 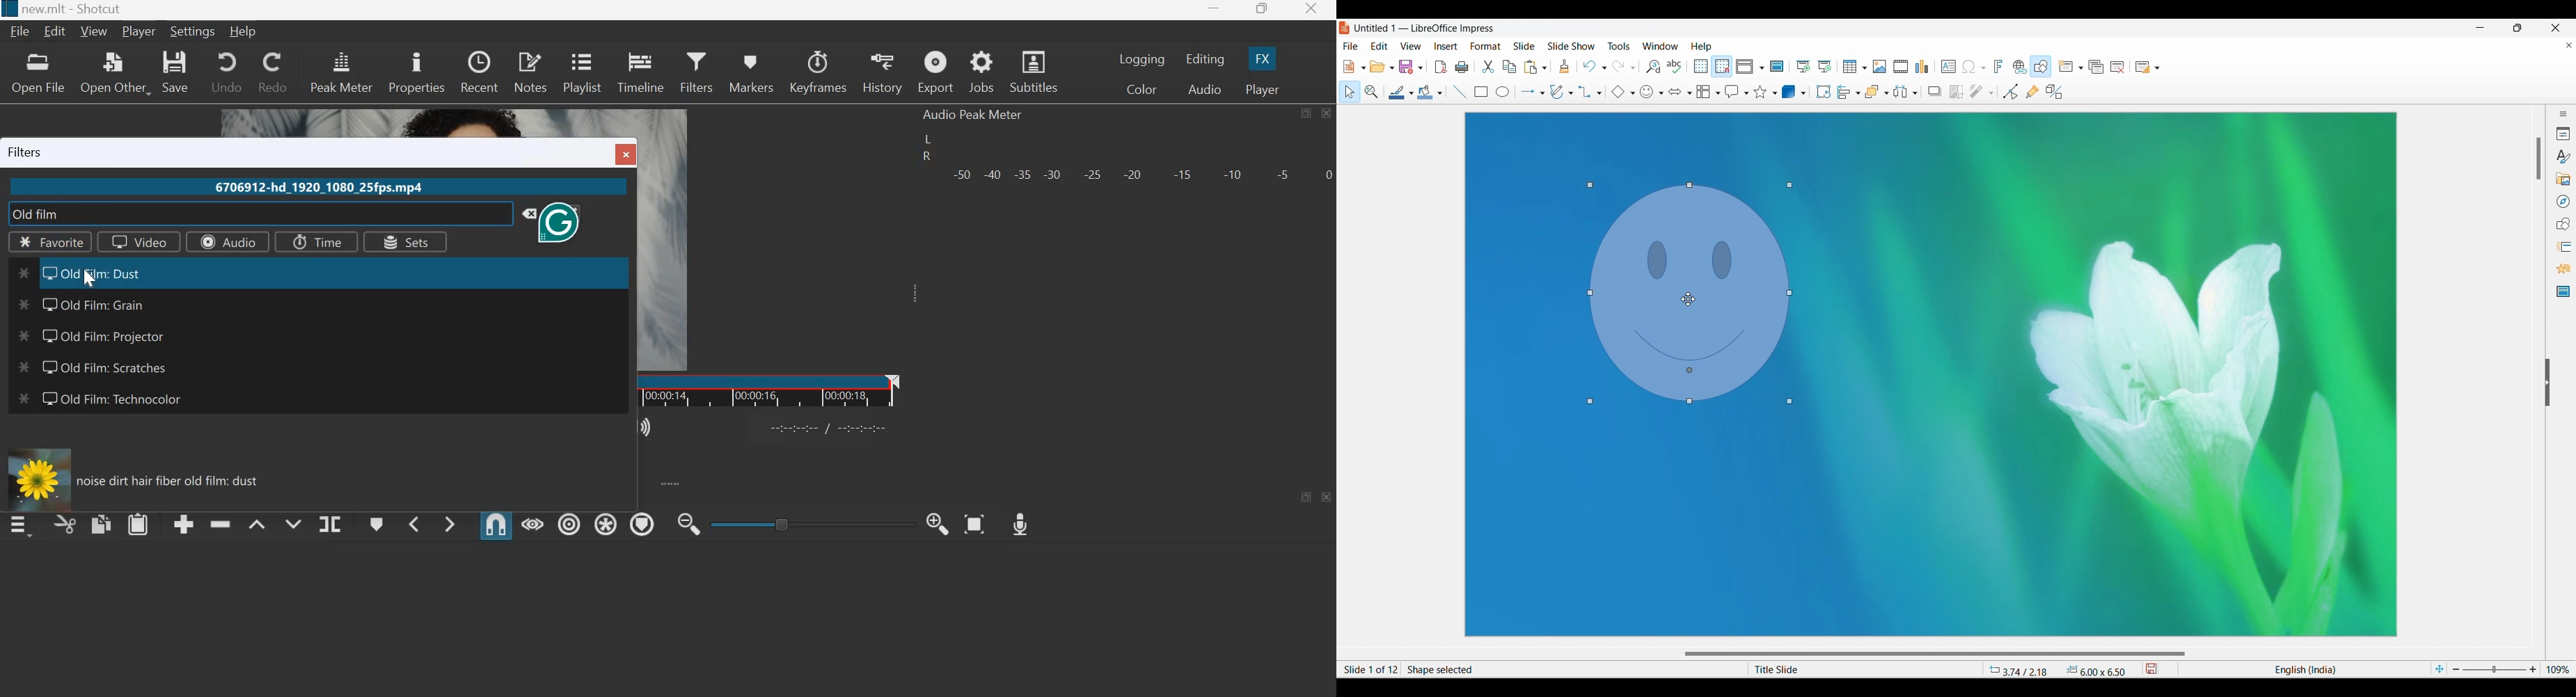 What do you see at coordinates (22, 337) in the screenshot?
I see `` at bounding box center [22, 337].